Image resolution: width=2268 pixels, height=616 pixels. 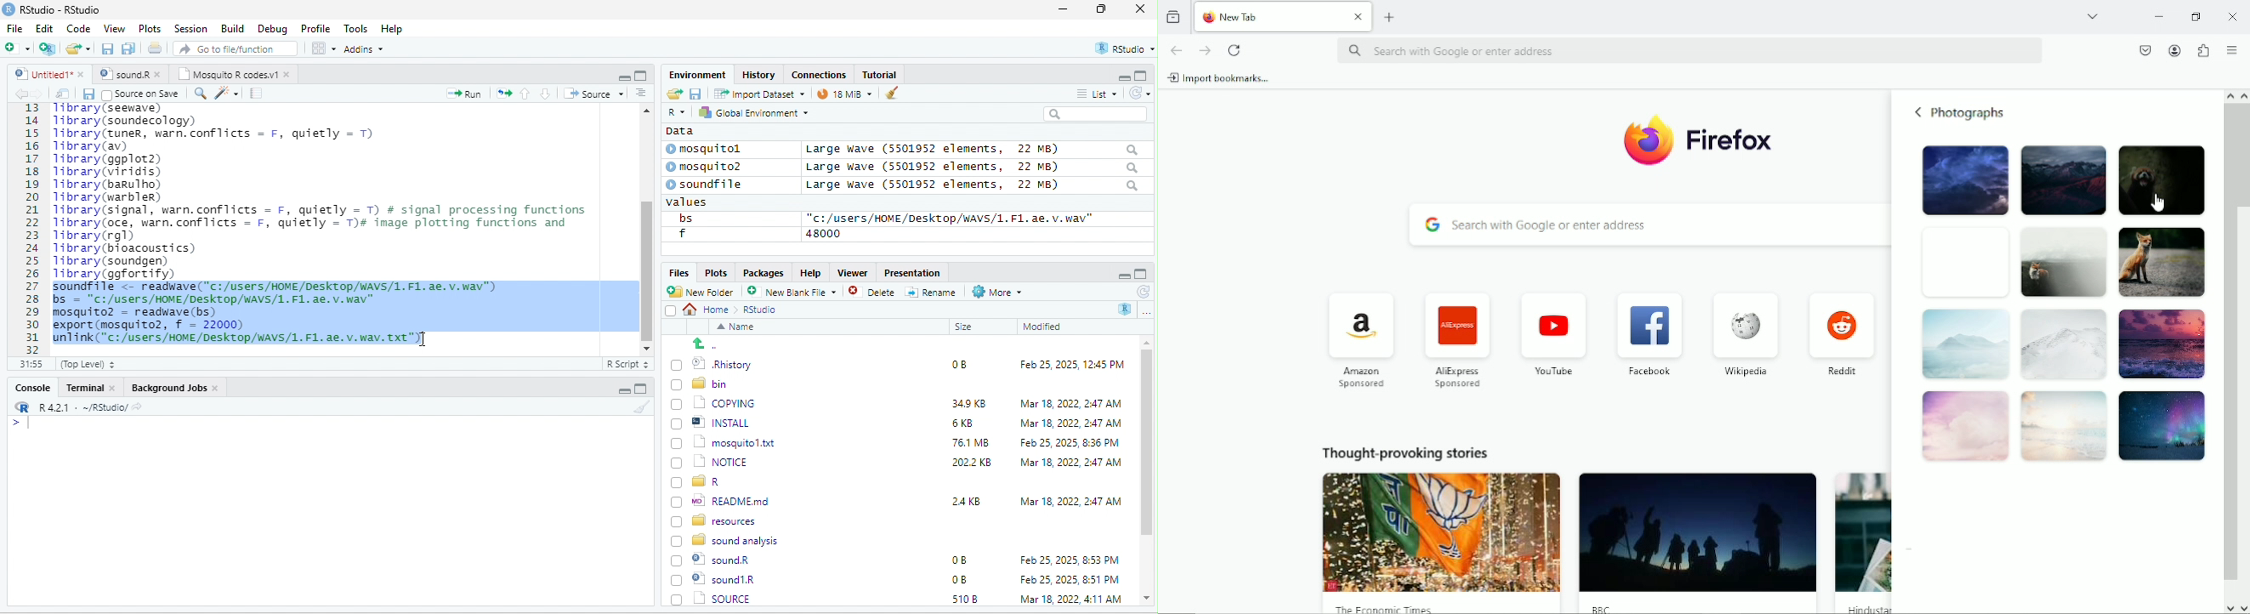 What do you see at coordinates (200, 92) in the screenshot?
I see `search` at bounding box center [200, 92].